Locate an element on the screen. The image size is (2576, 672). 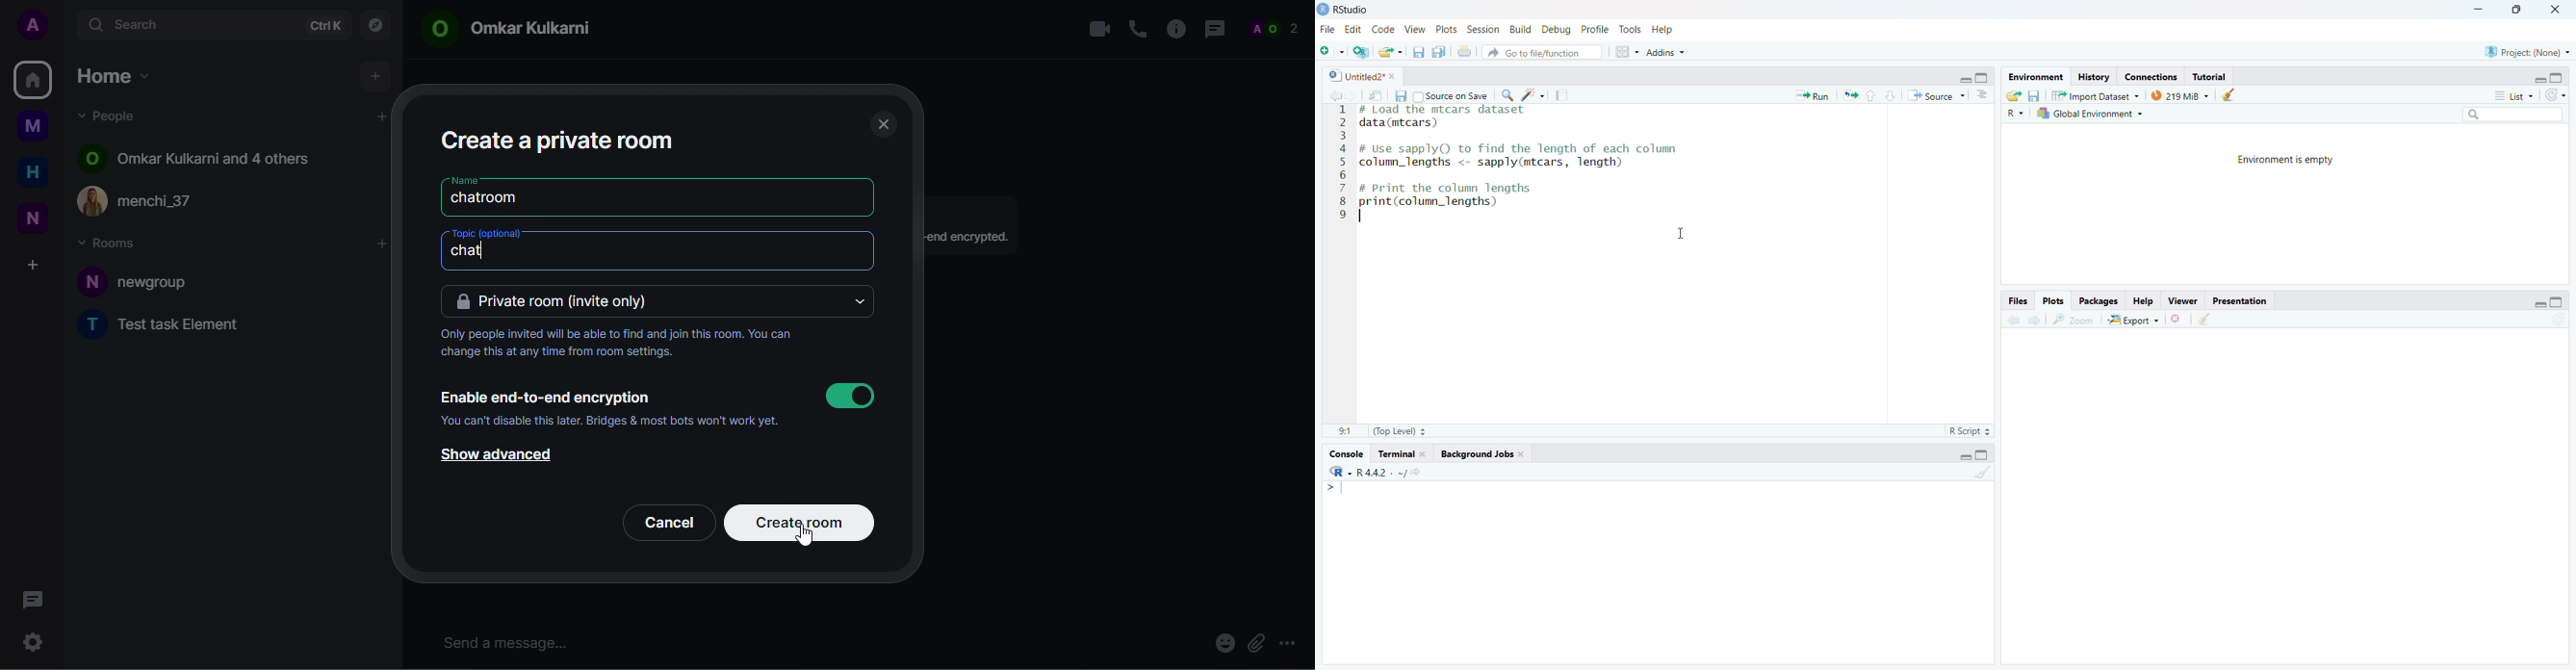
Full Height is located at coordinates (2558, 302).